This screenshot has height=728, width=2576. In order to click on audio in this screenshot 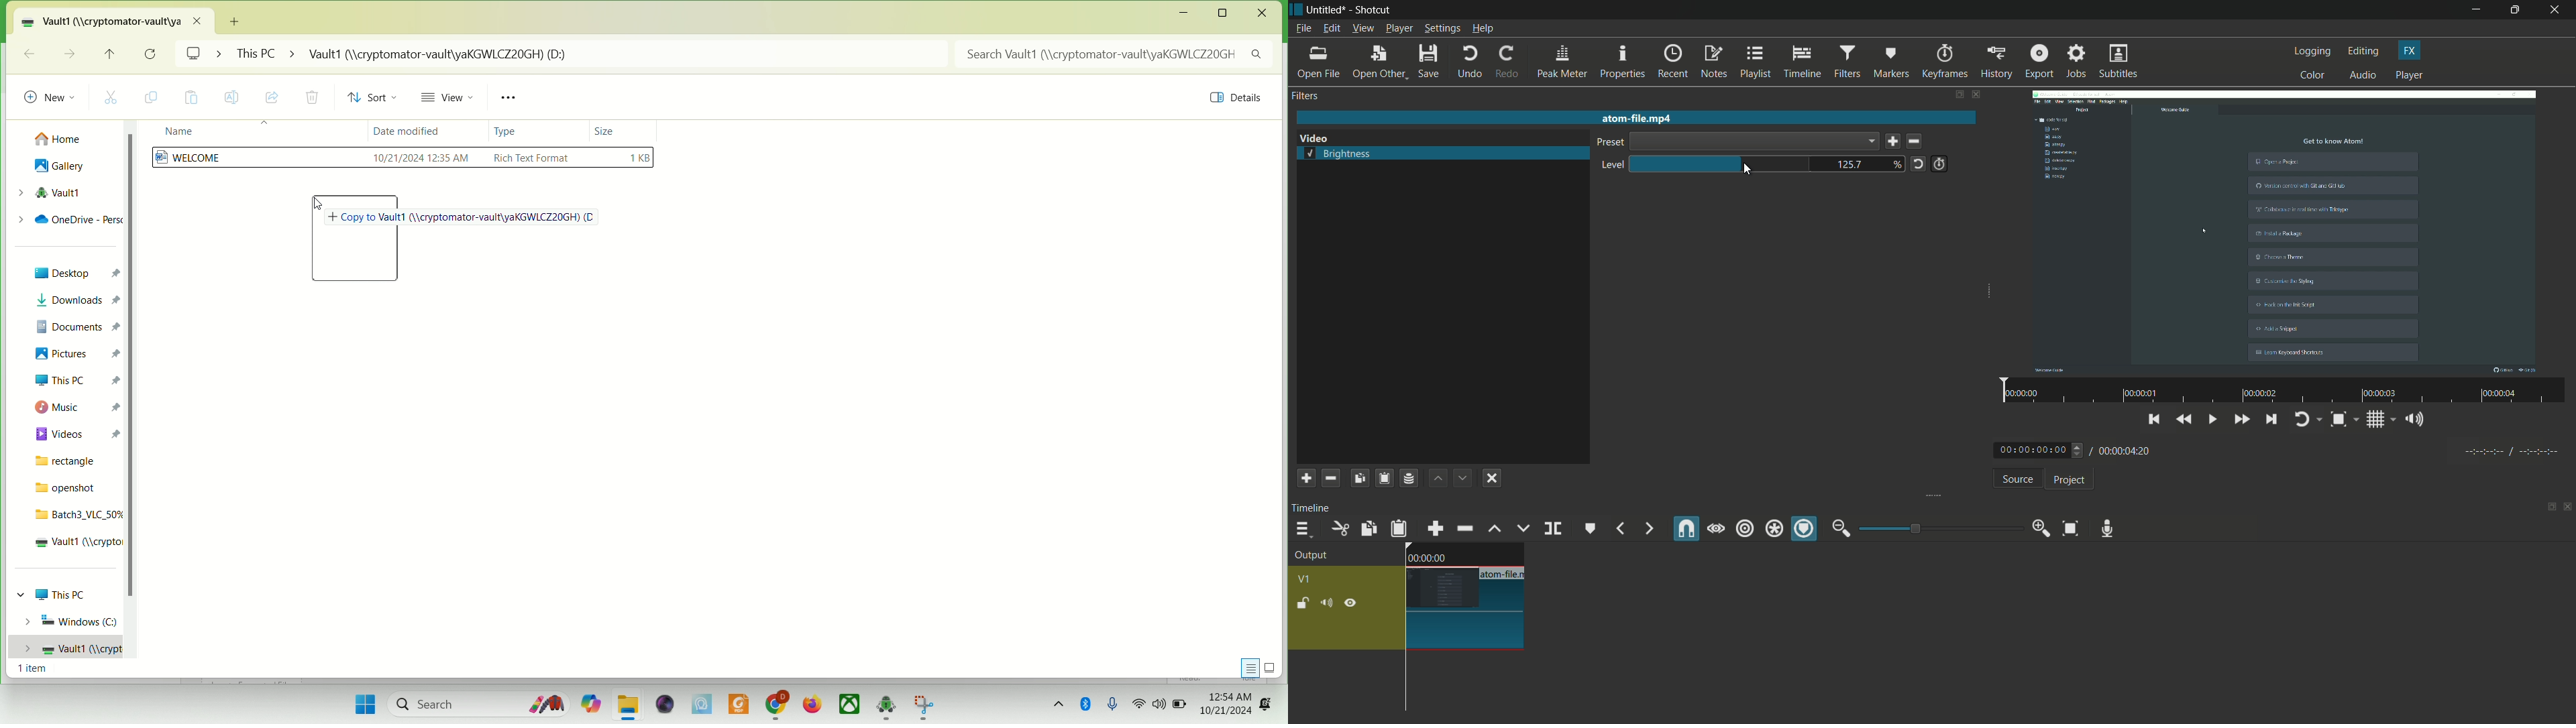, I will do `click(2364, 76)`.